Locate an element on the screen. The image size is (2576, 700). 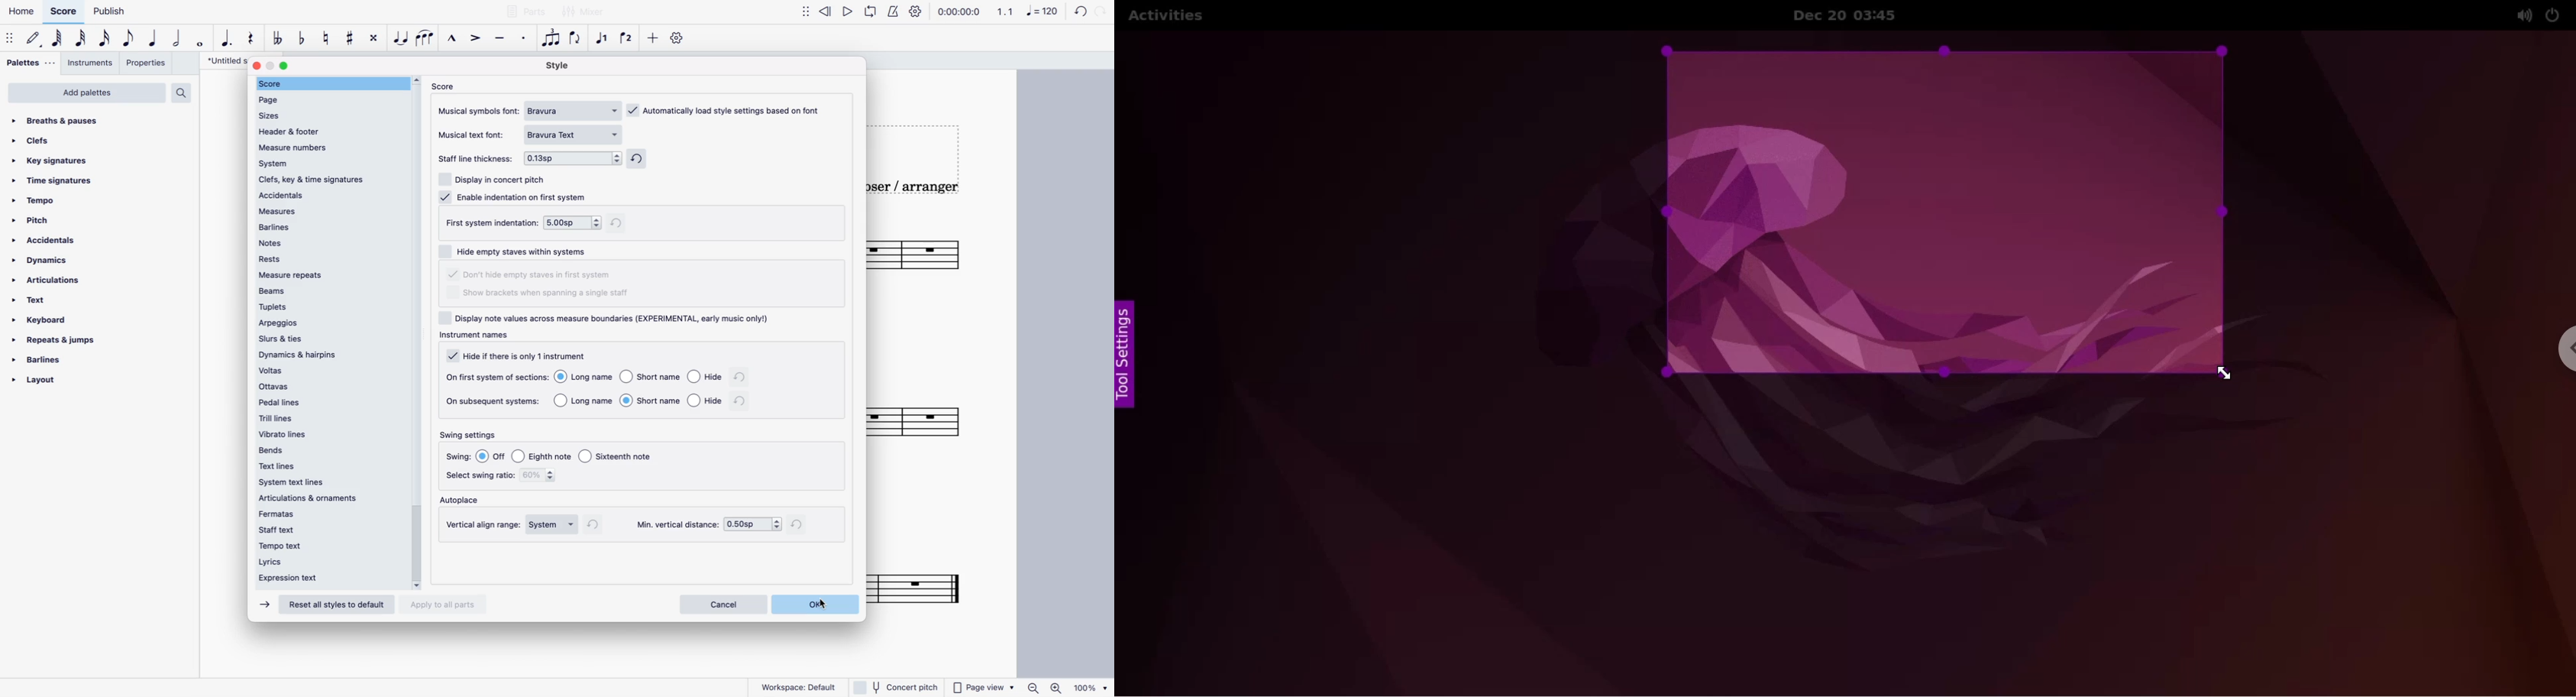
accent  is located at coordinates (477, 41).